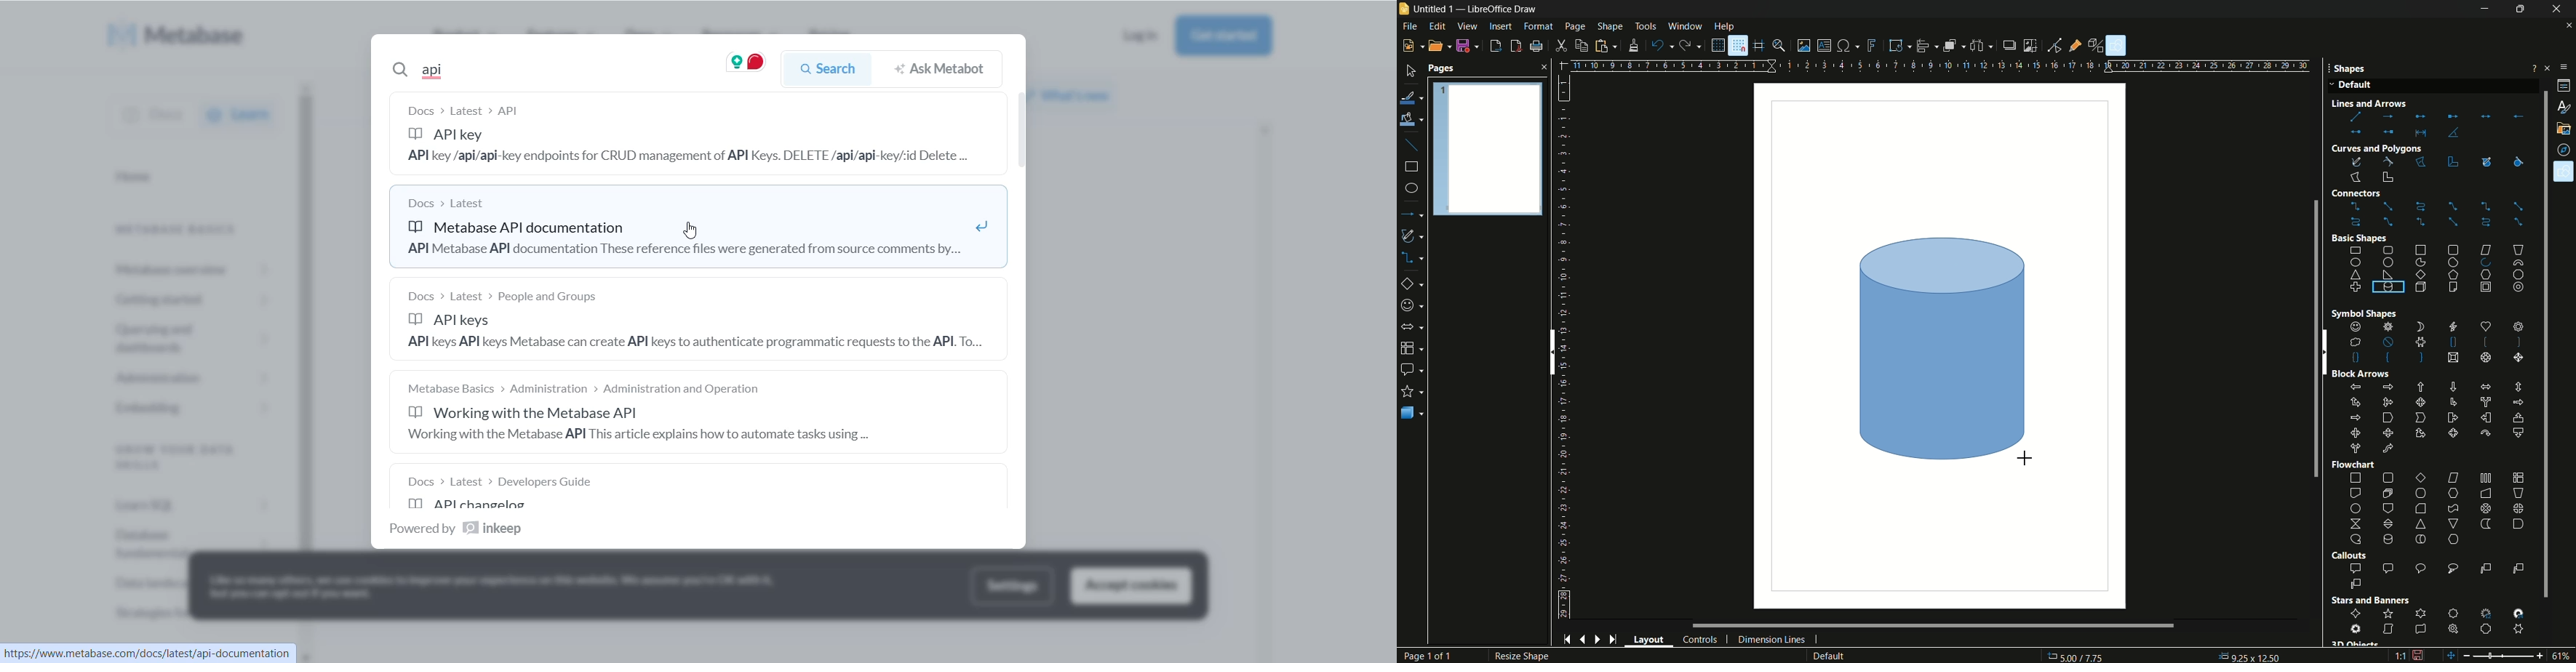 This screenshot has height=672, width=2576. I want to click on grammarly hover, so click(747, 62).